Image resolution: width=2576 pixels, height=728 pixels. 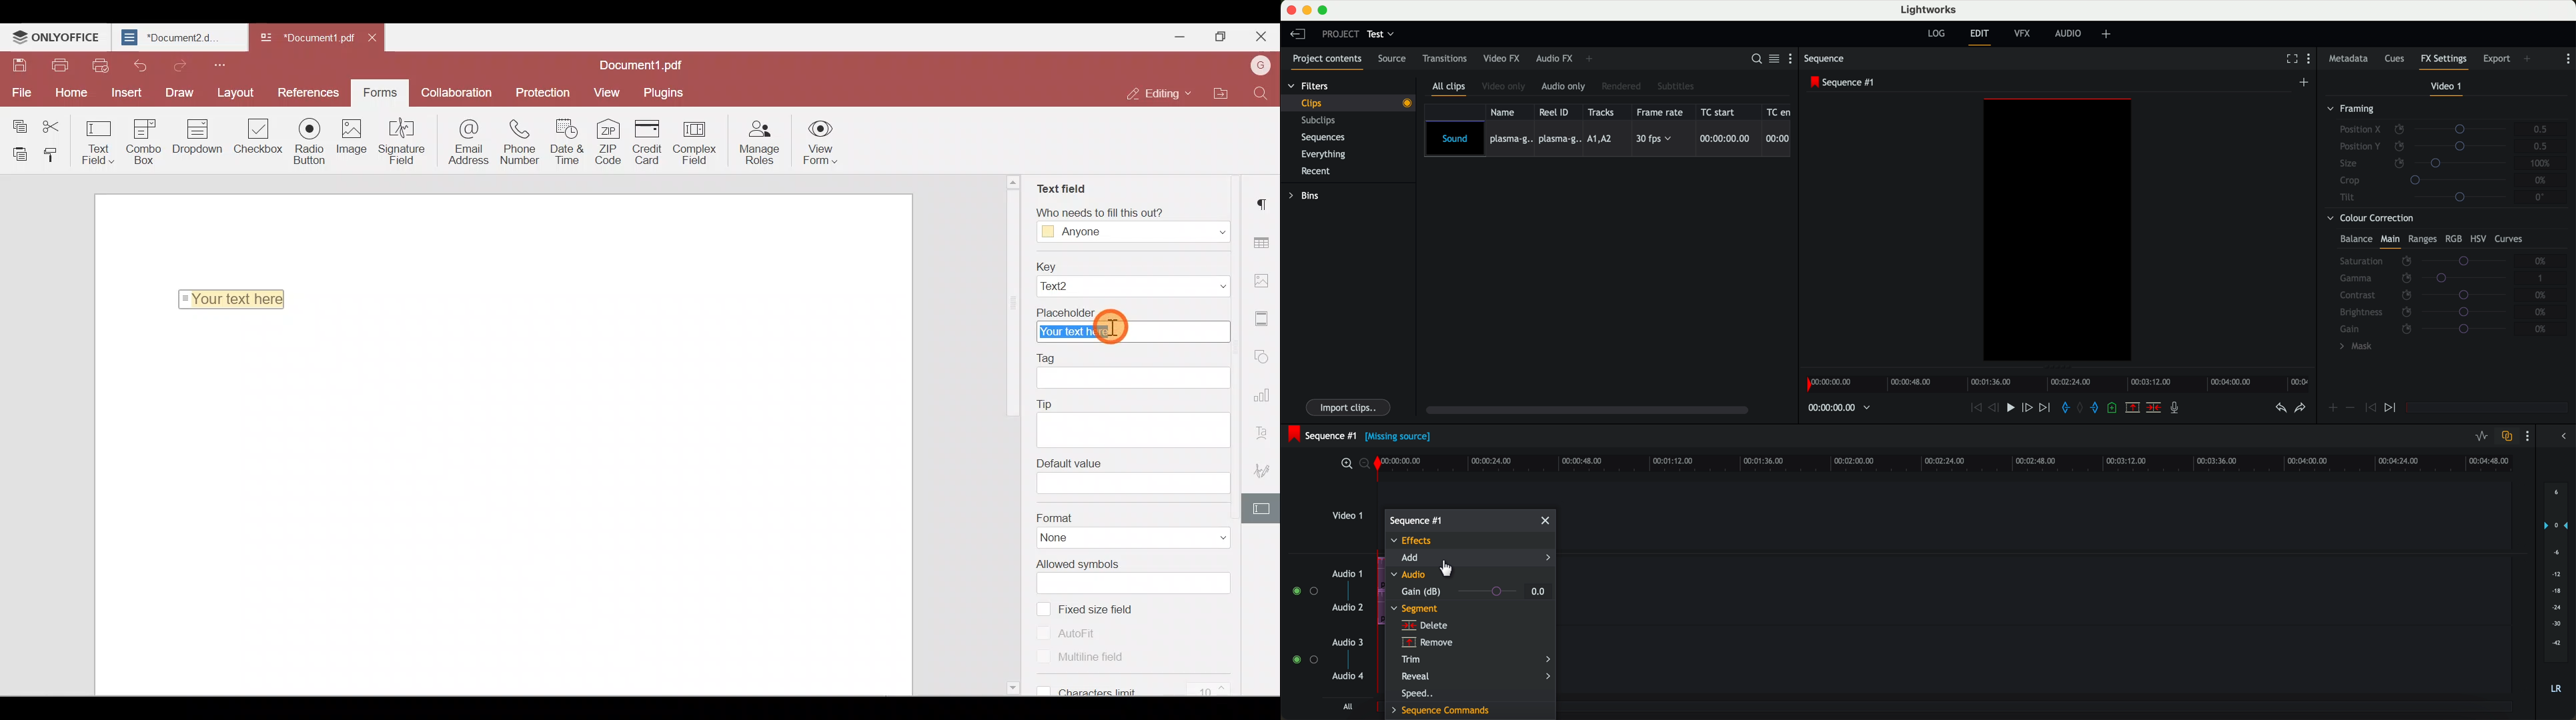 I want to click on Dropdown, so click(x=1195, y=287).